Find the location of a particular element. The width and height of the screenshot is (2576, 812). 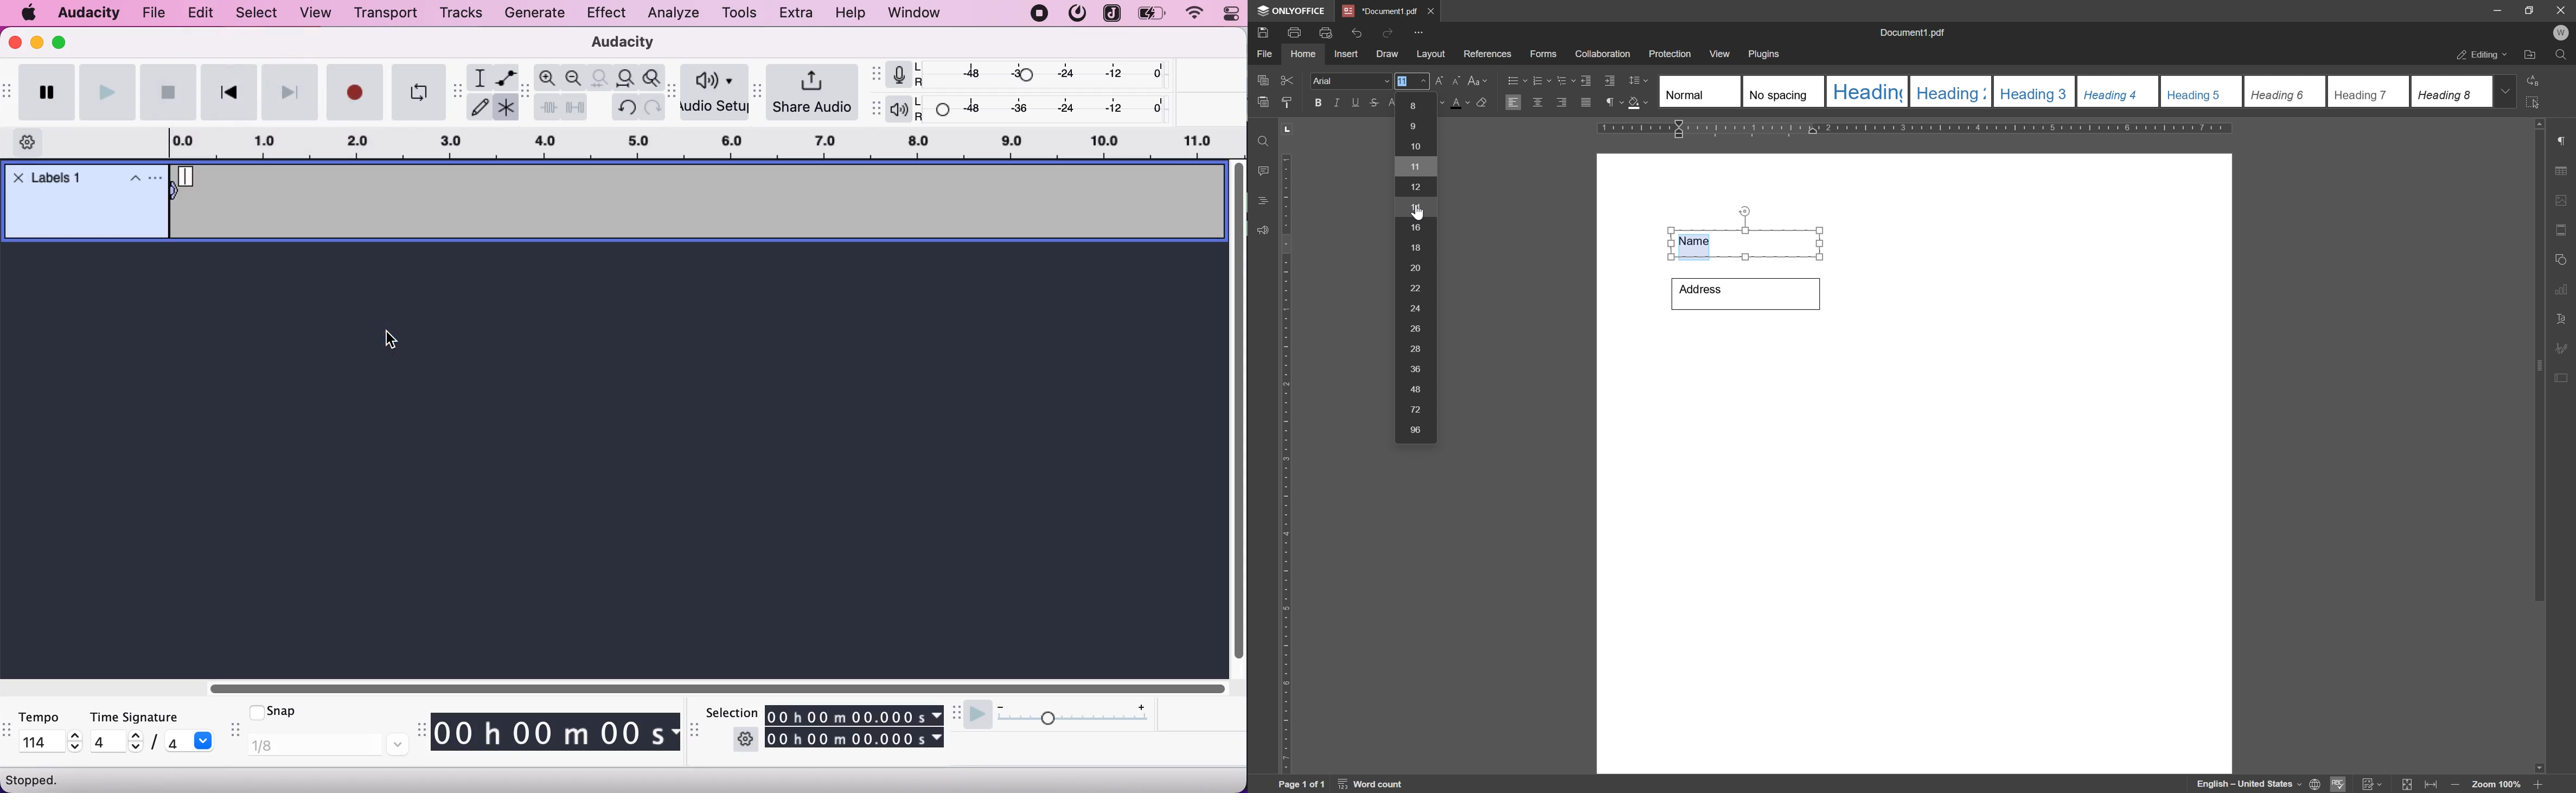

onlyoffice is located at coordinates (1293, 11).